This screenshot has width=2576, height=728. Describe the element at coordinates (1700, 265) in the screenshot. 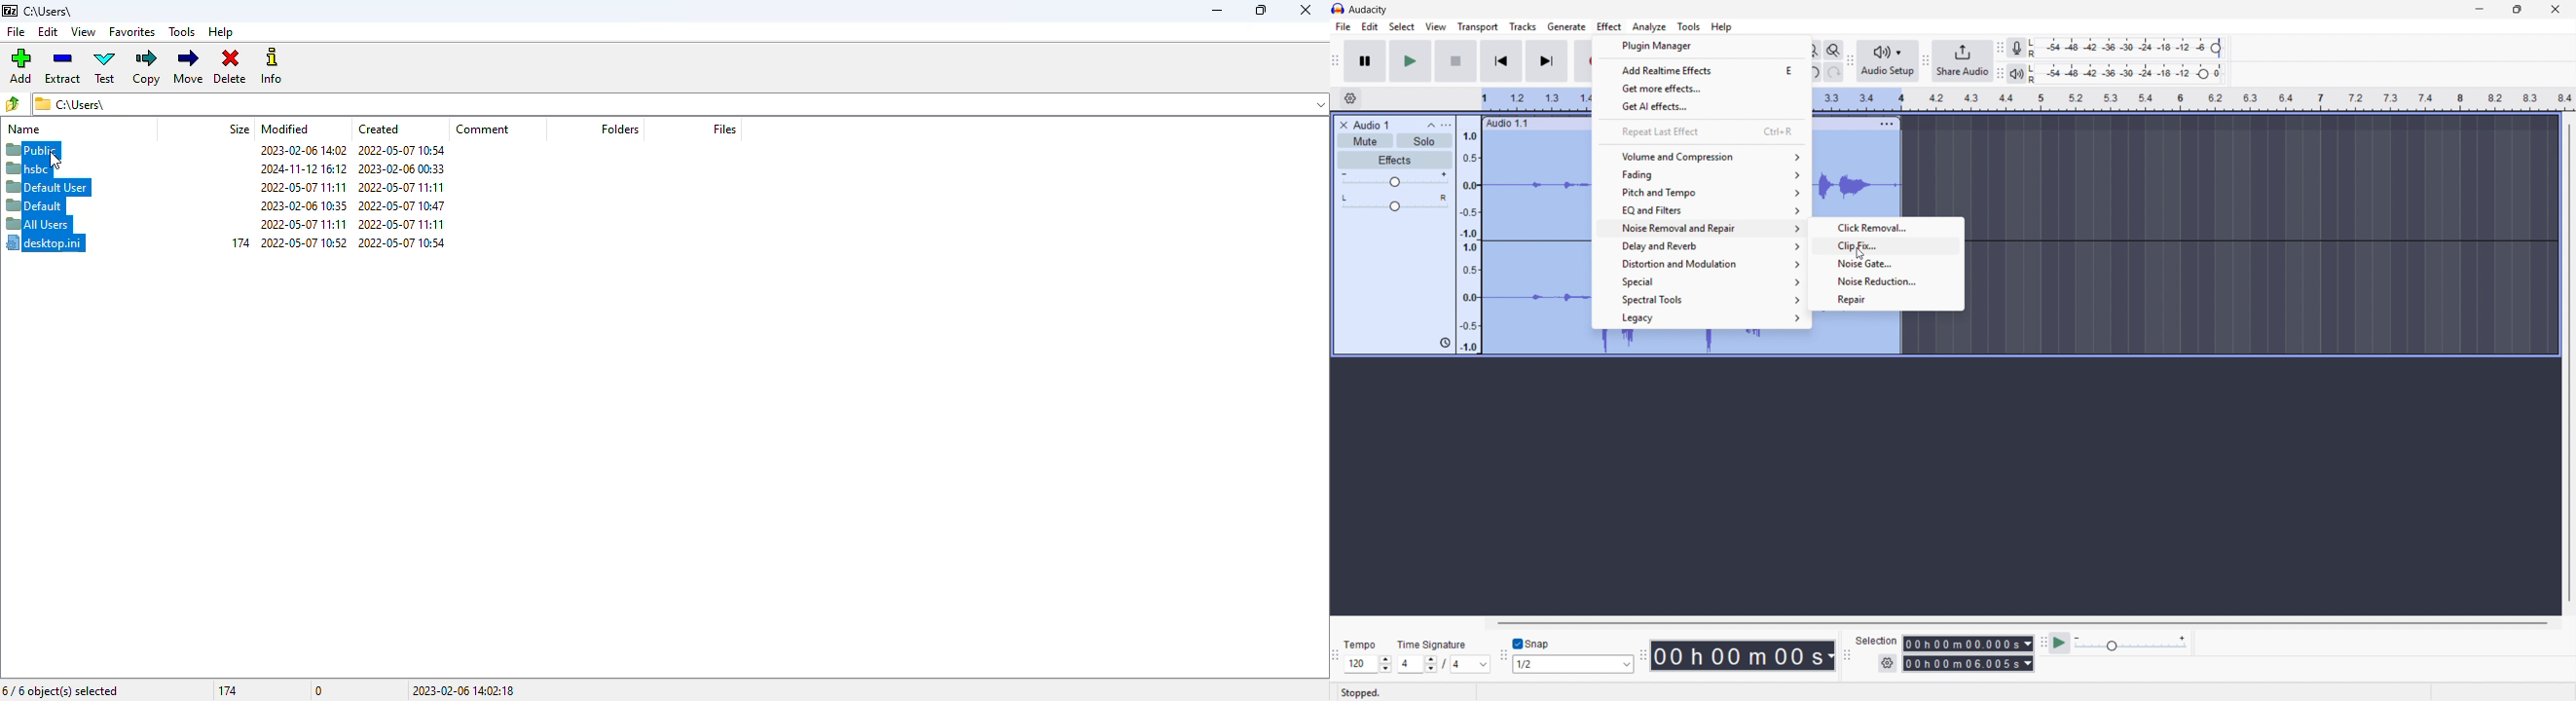

I see `Distortion and modulation` at that location.